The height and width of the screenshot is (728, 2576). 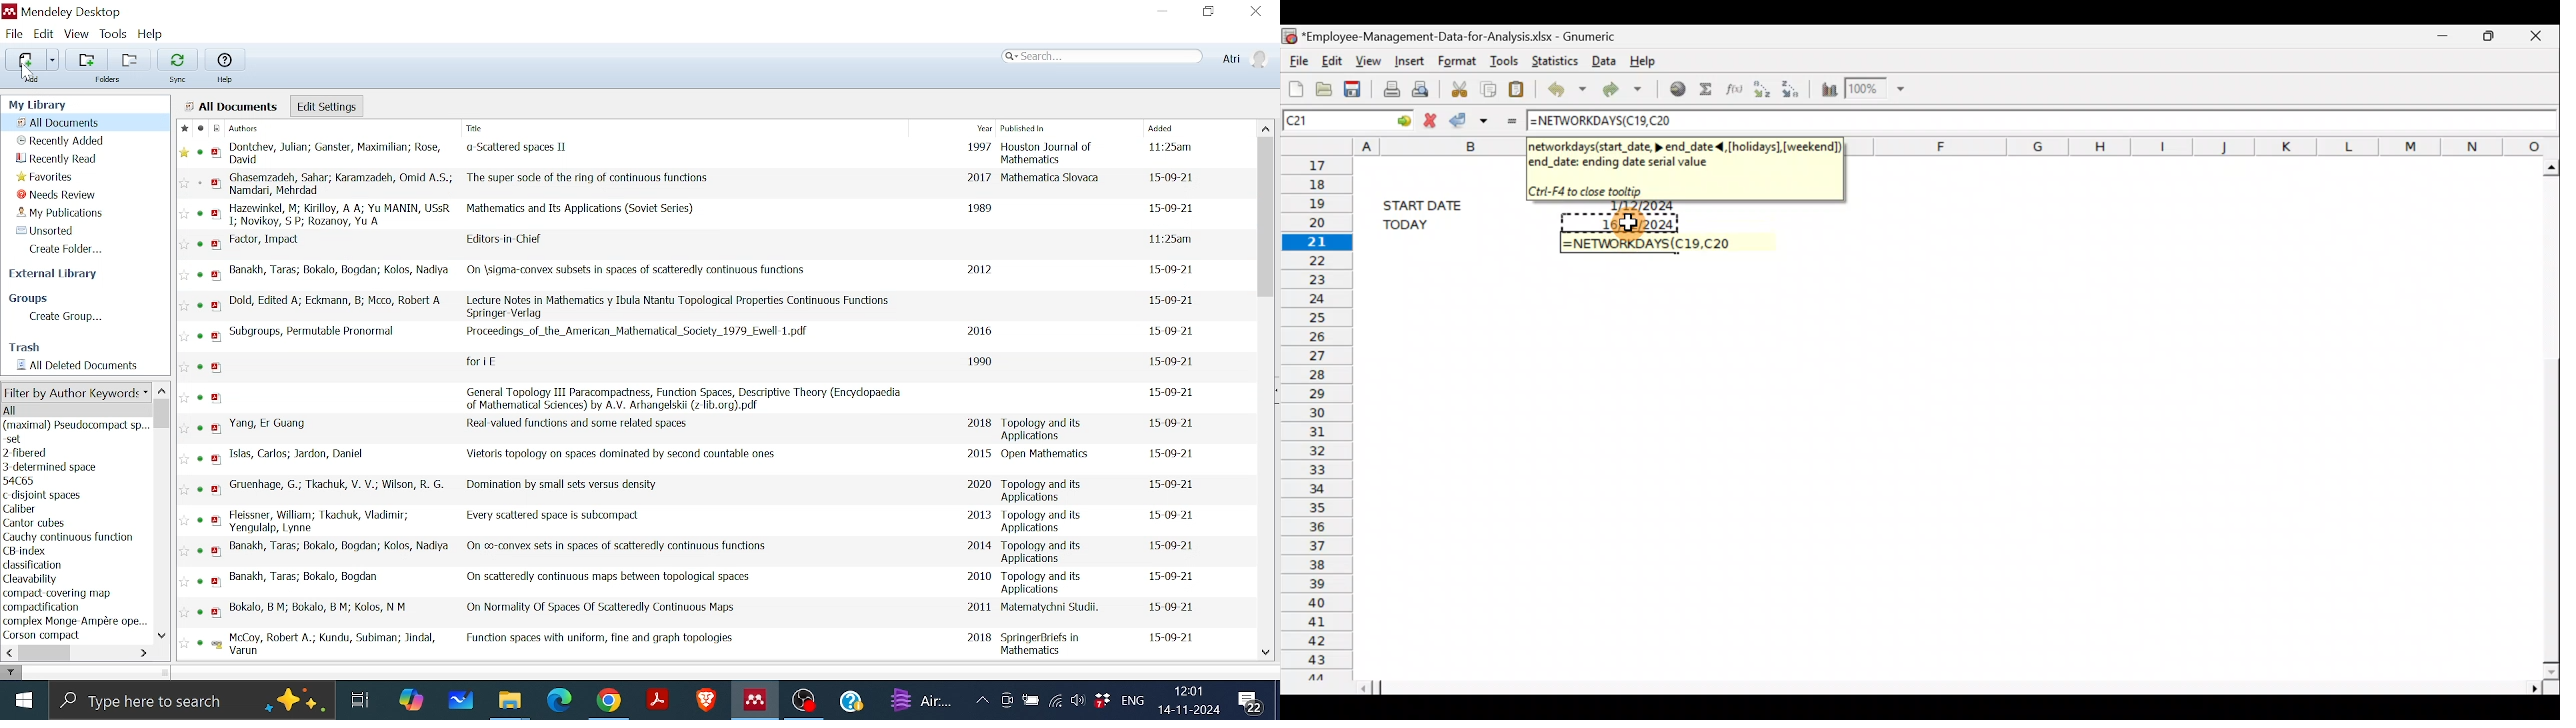 What do you see at coordinates (15, 34) in the screenshot?
I see `File` at bounding box center [15, 34].